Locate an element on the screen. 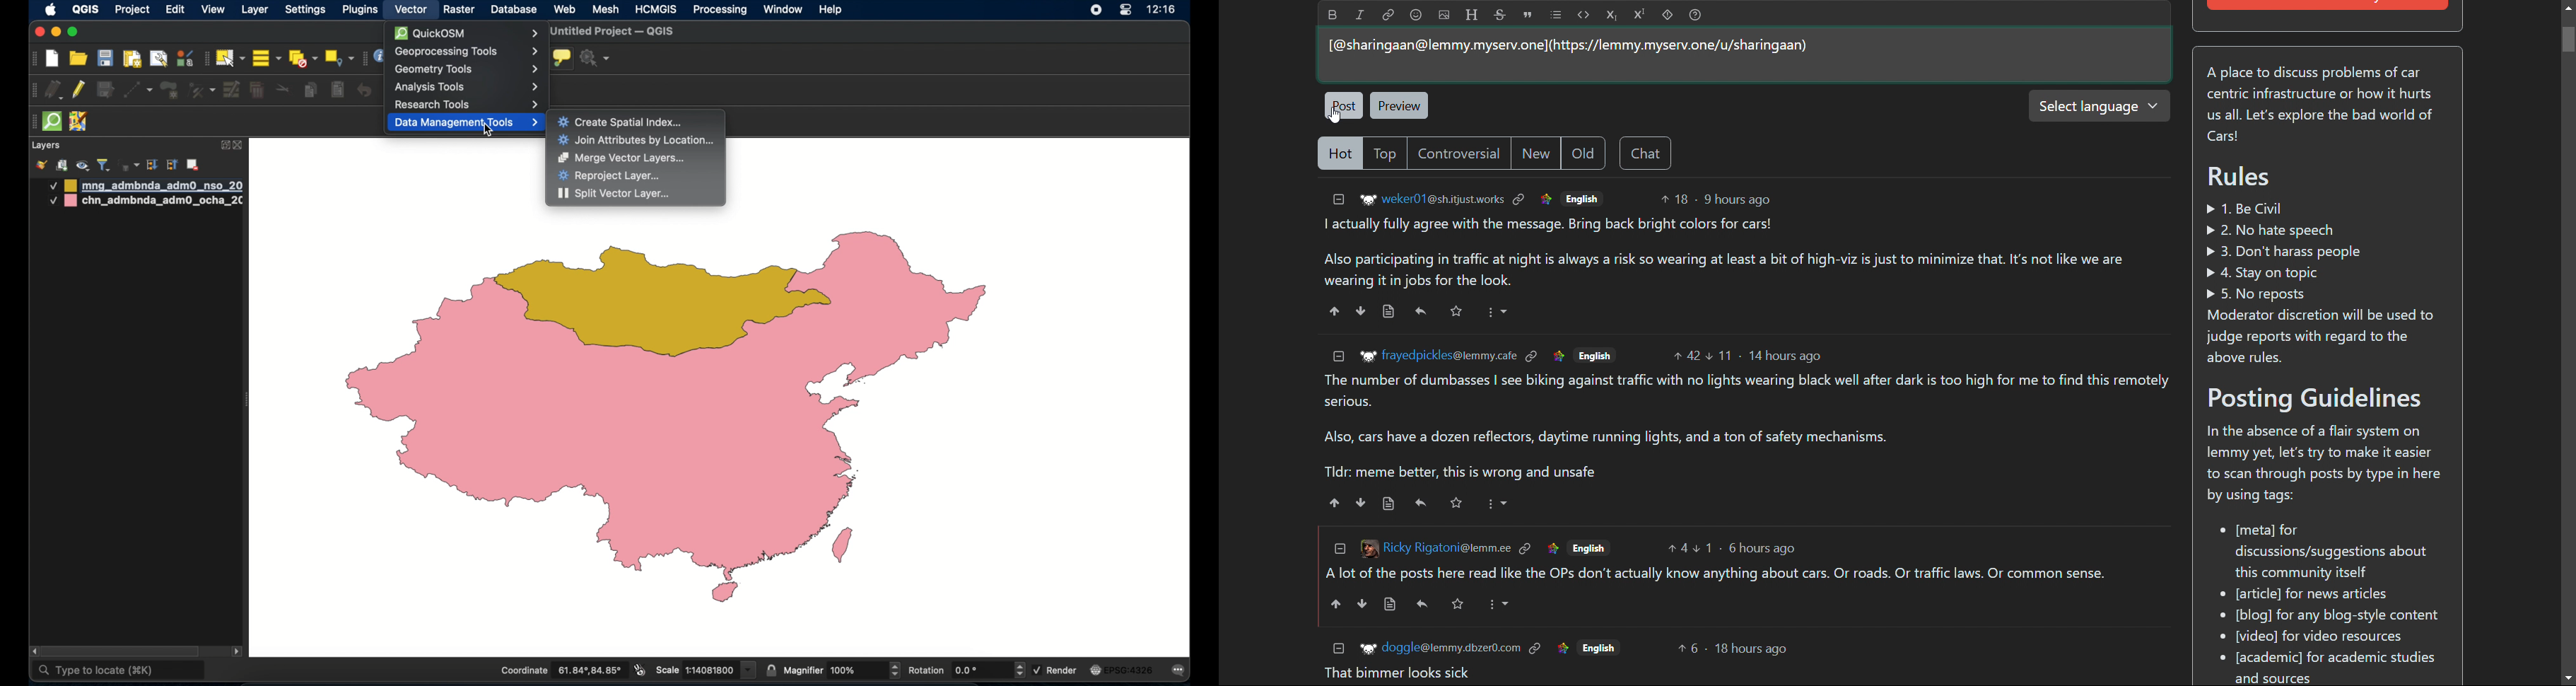  14 hours ago is located at coordinates (1784, 356).